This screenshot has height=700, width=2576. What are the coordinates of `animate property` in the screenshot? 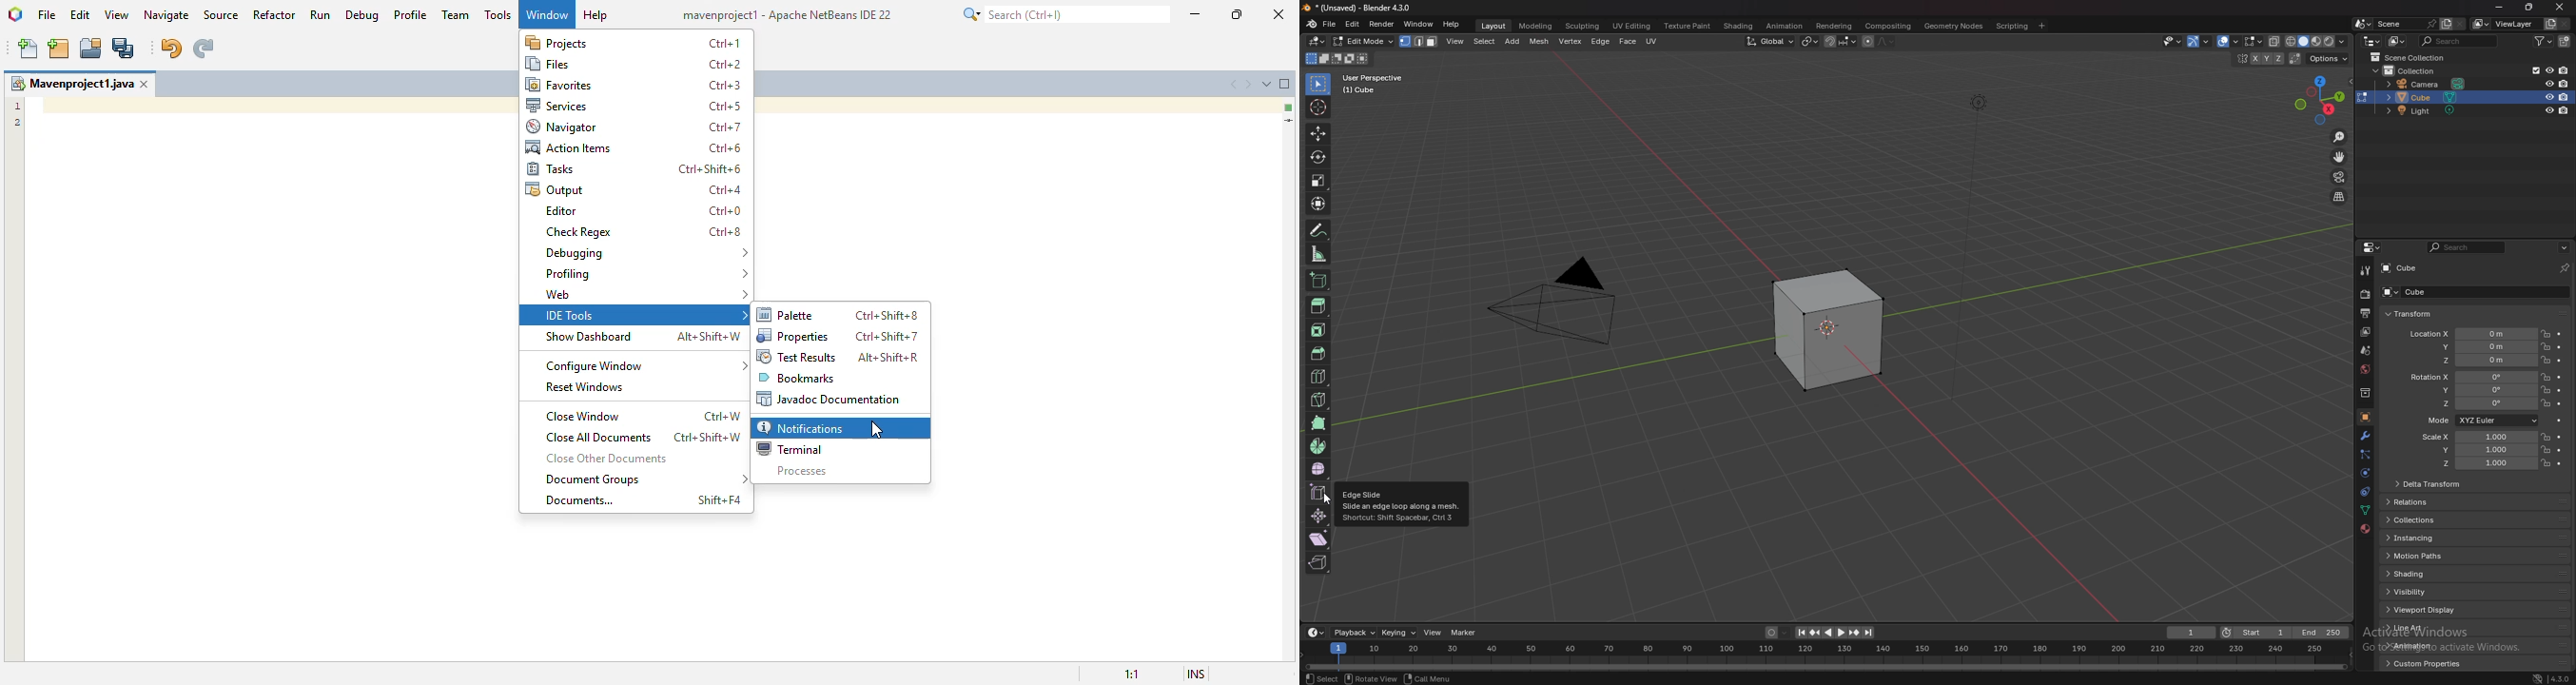 It's located at (2560, 348).